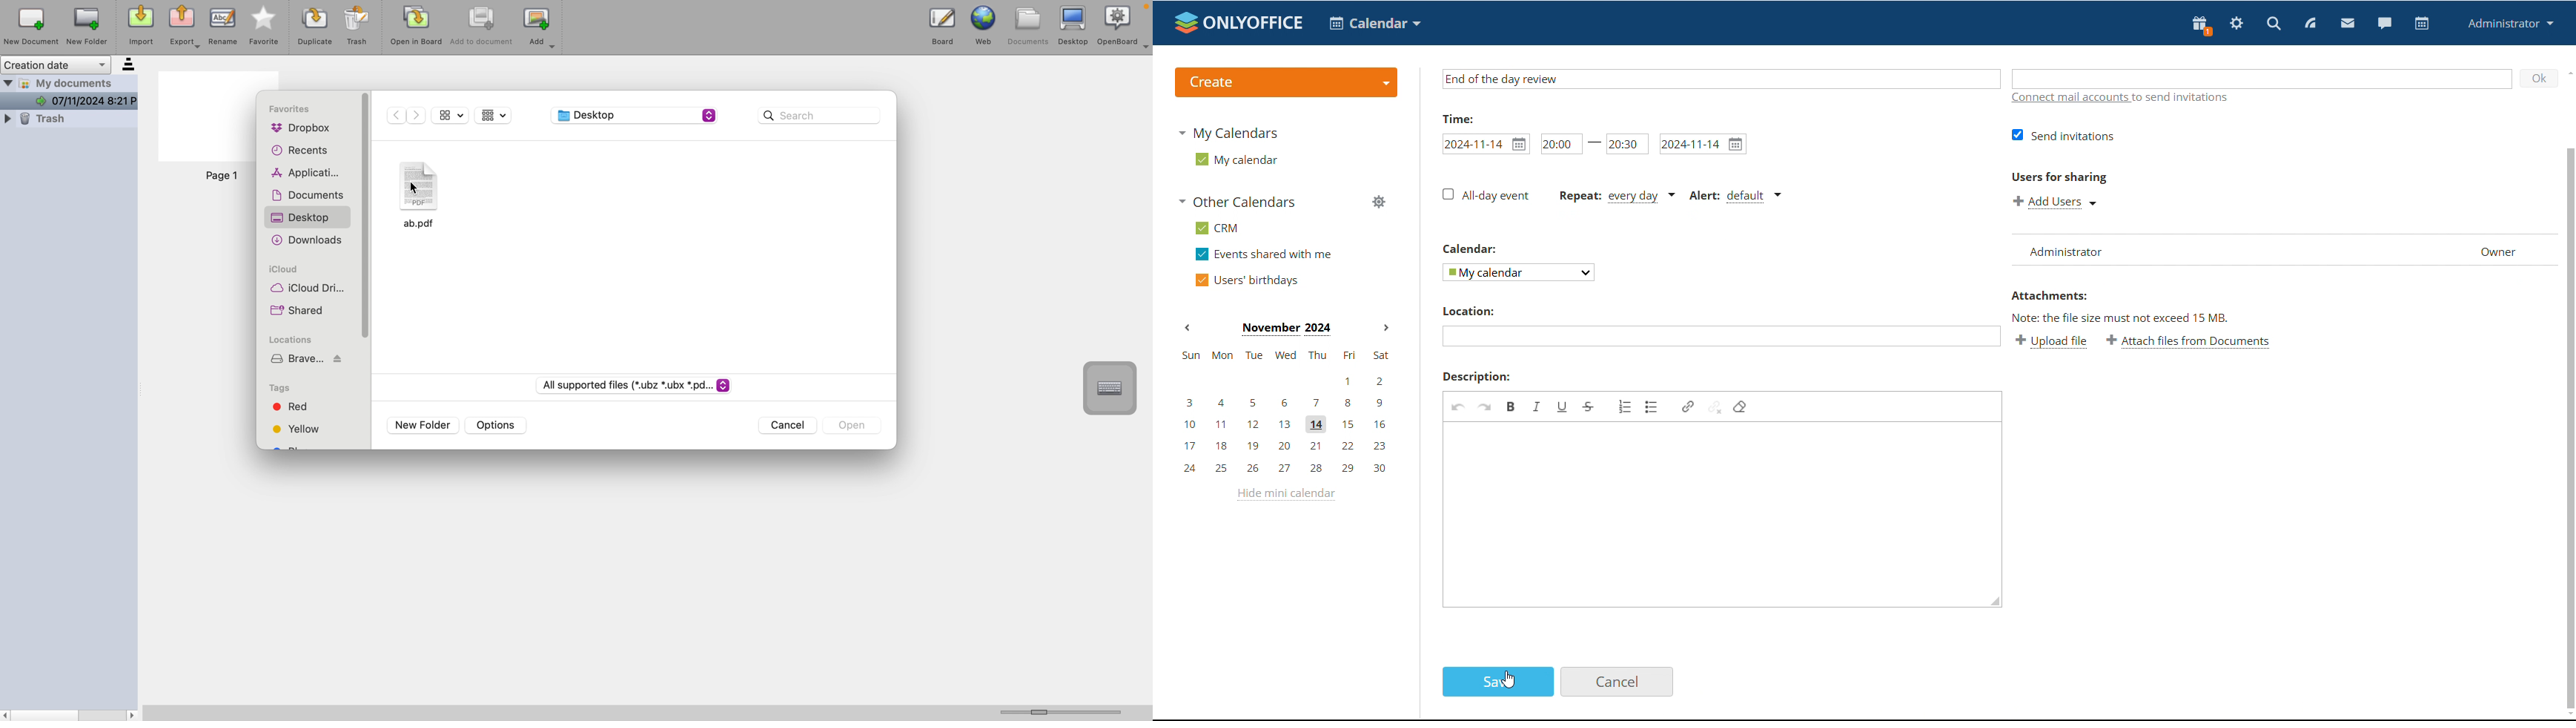  What do you see at coordinates (1486, 196) in the screenshot?
I see `All - day event check box` at bounding box center [1486, 196].